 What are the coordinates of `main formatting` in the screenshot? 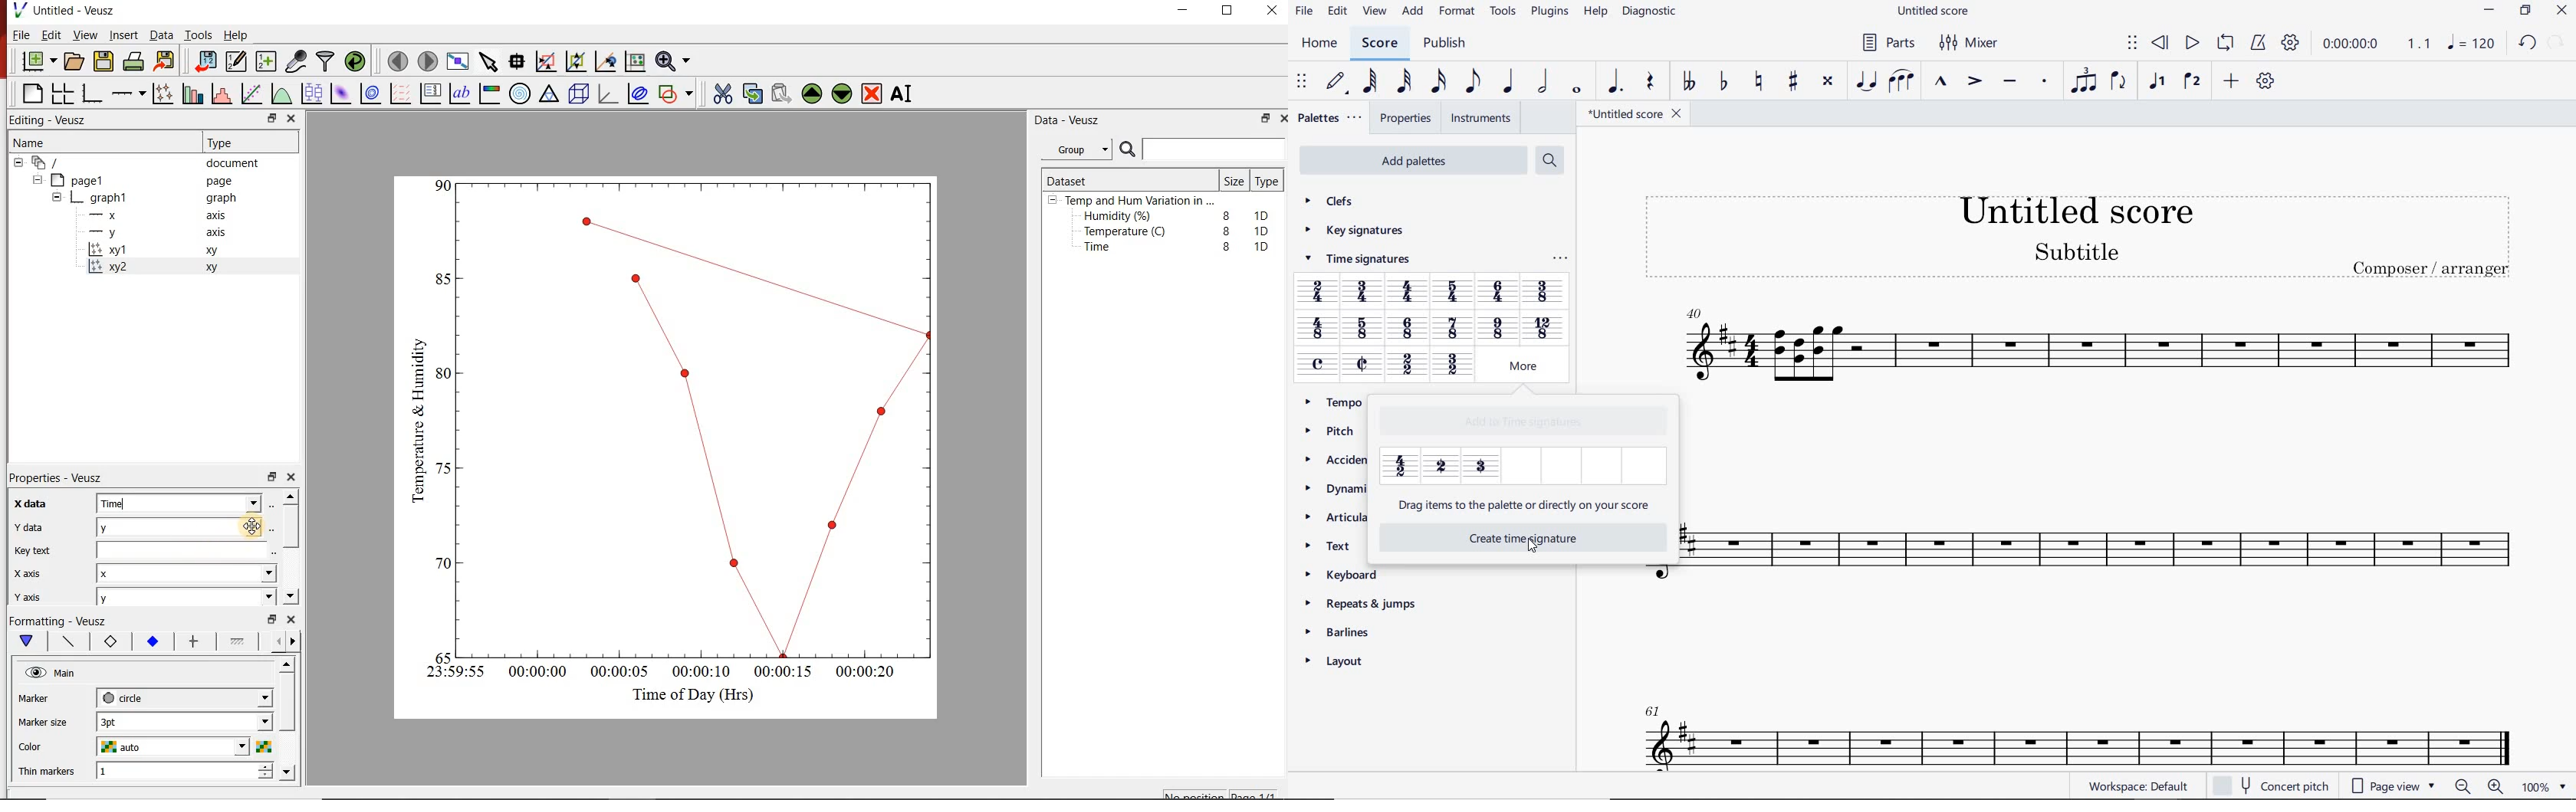 It's located at (28, 642).